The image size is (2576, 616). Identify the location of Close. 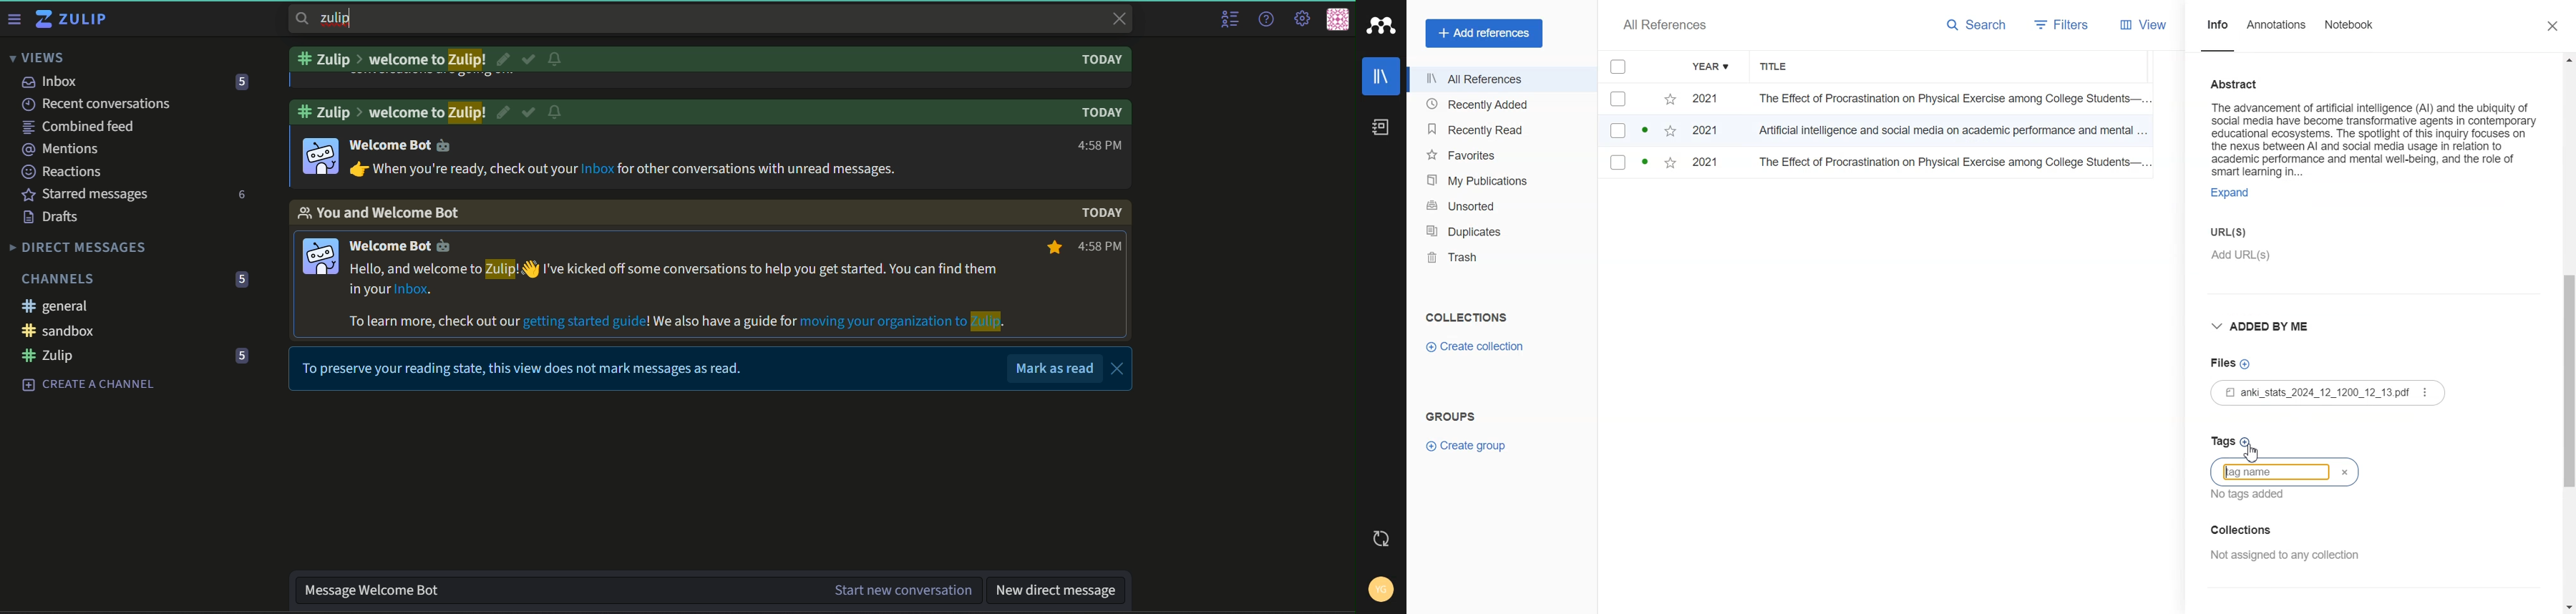
(2553, 27).